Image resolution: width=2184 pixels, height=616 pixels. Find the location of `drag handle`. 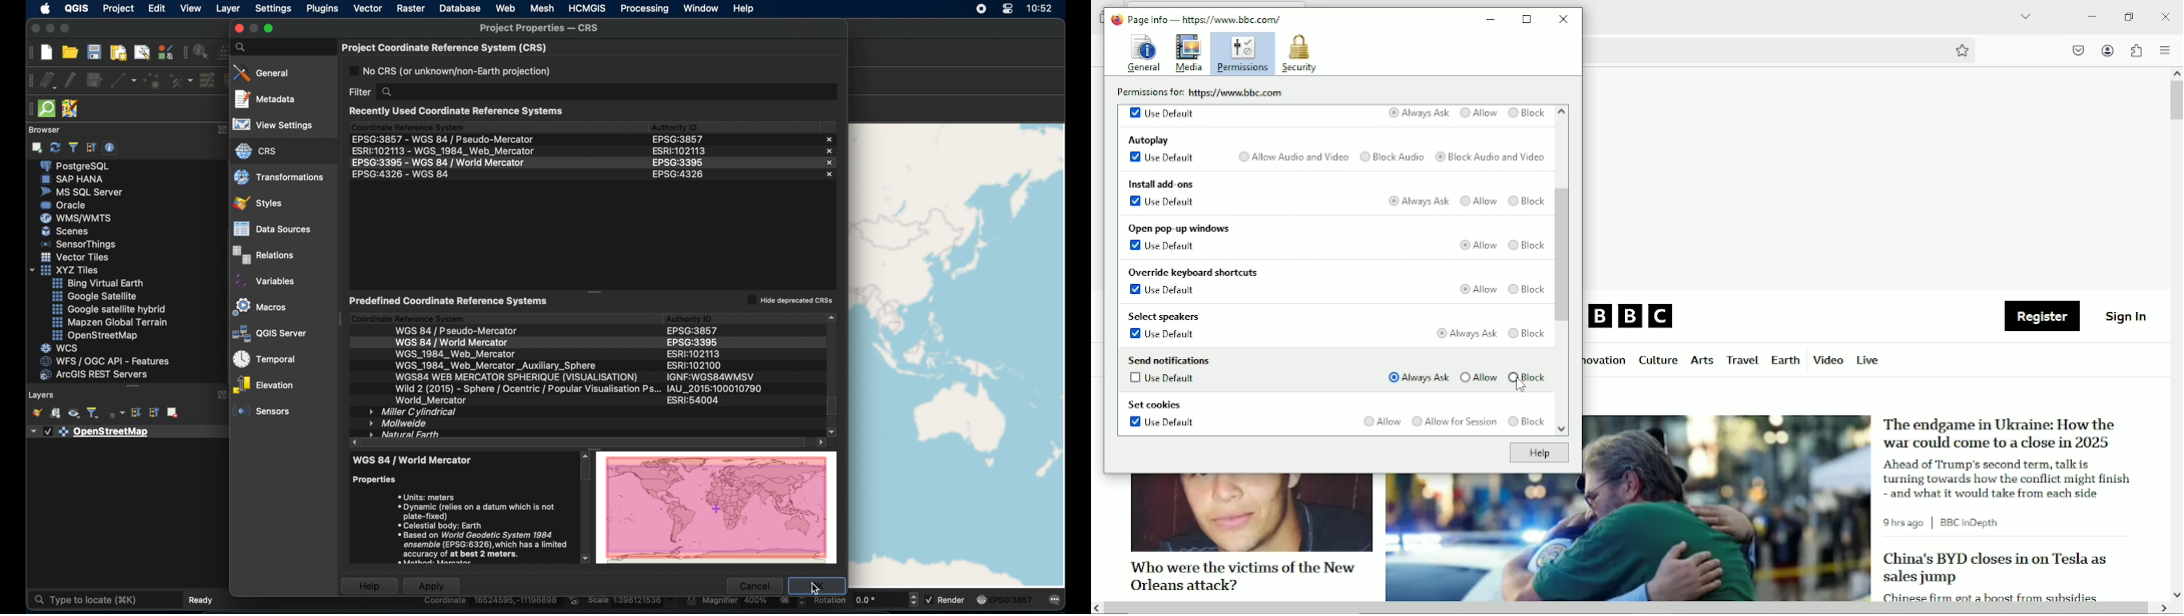

drag handle is located at coordinates (27, 109).